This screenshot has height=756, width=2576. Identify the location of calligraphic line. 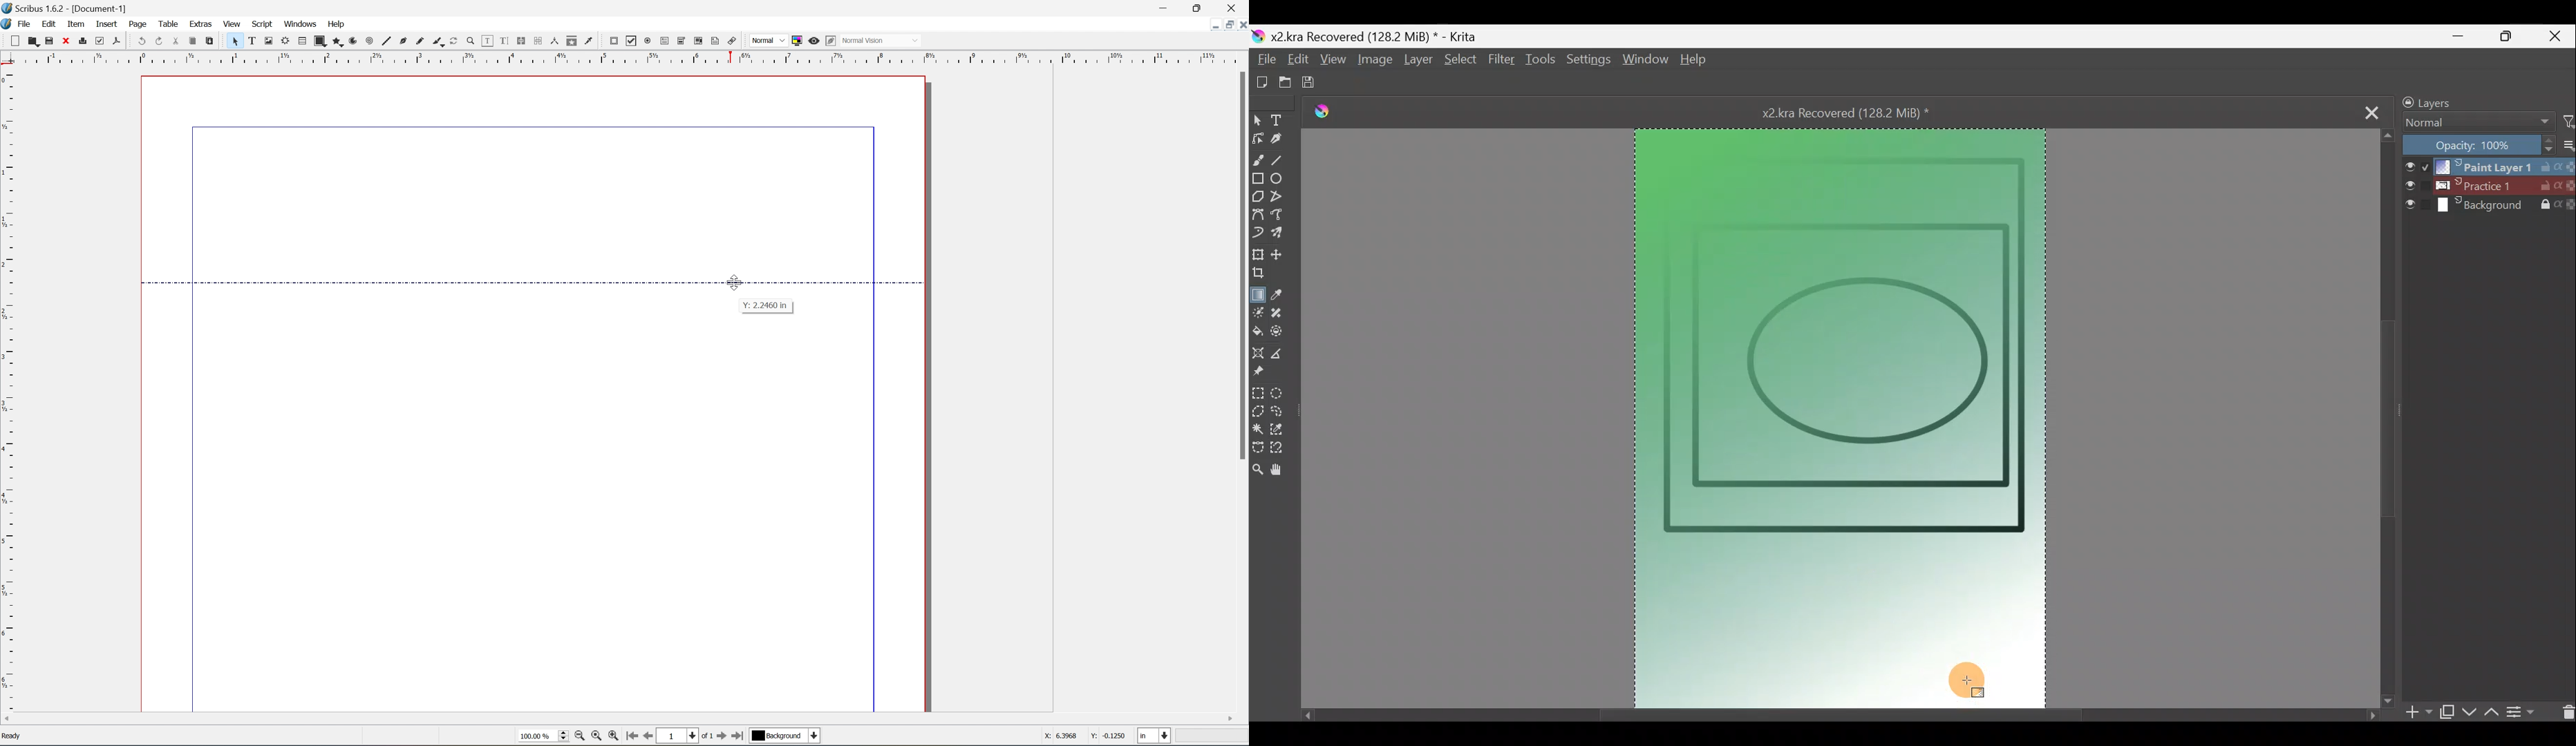
(439, 41).